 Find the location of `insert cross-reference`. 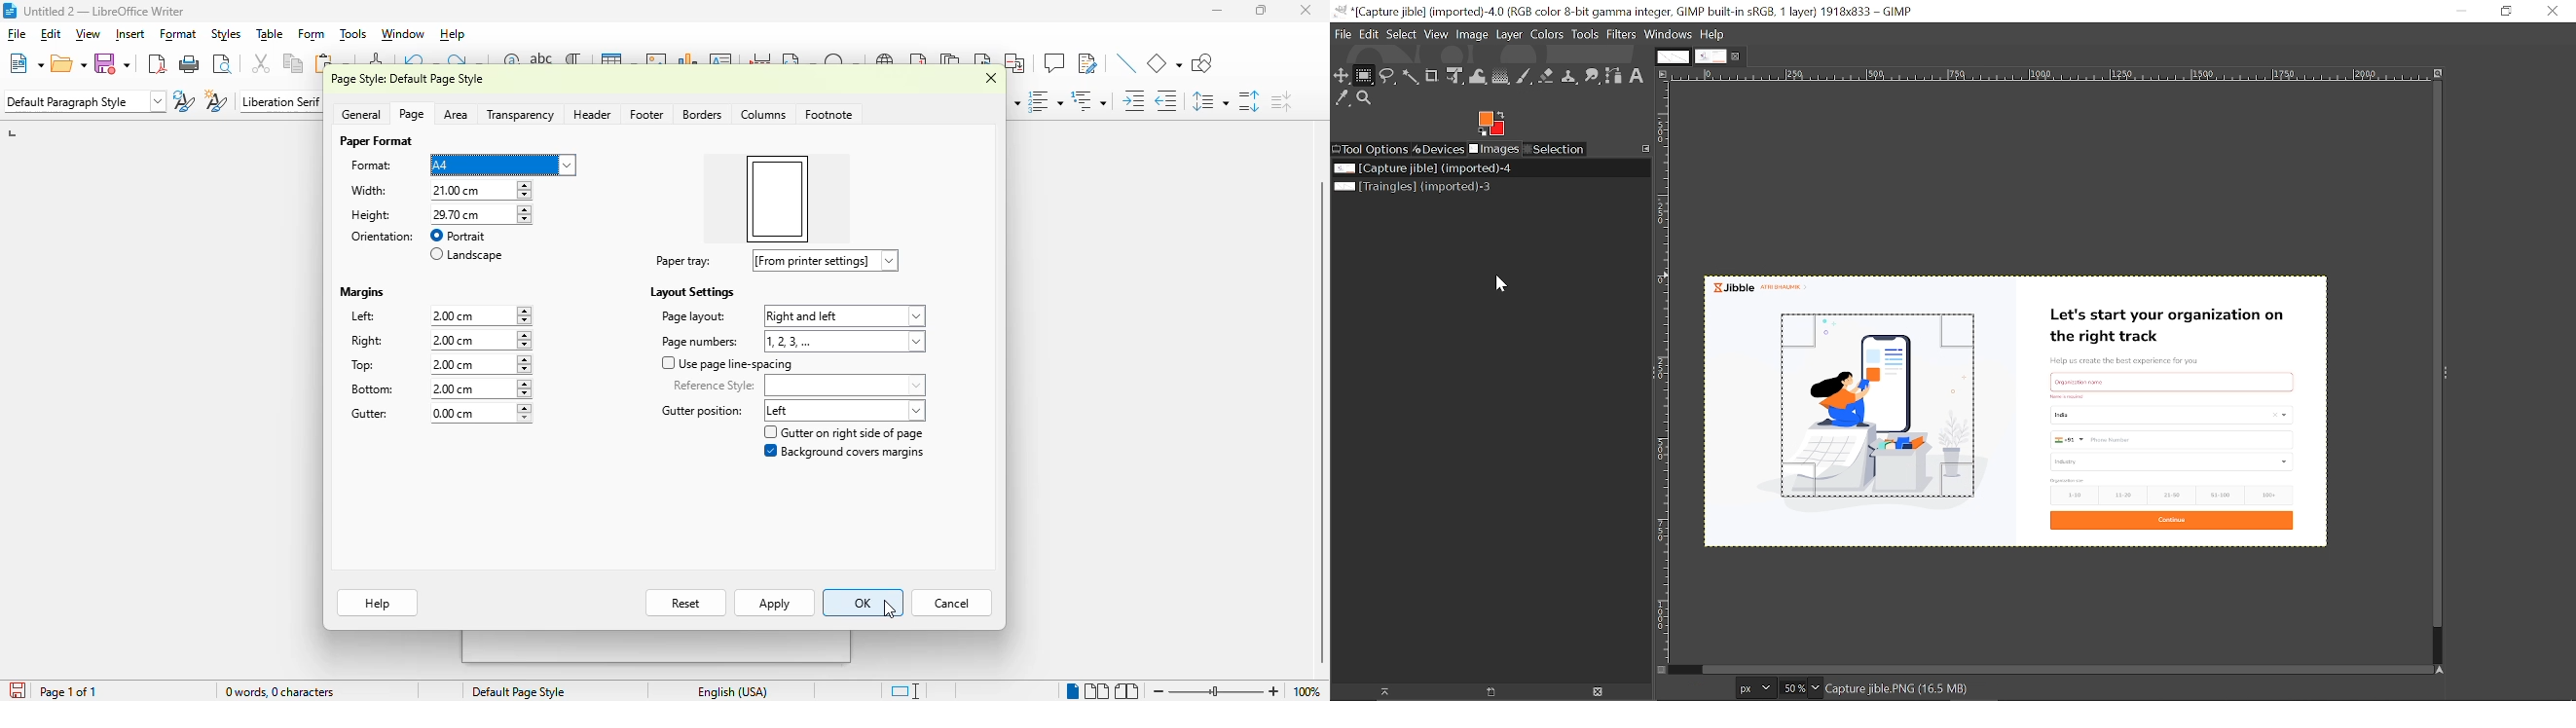

insert cross-reference is located at coordinates (1013, 63).